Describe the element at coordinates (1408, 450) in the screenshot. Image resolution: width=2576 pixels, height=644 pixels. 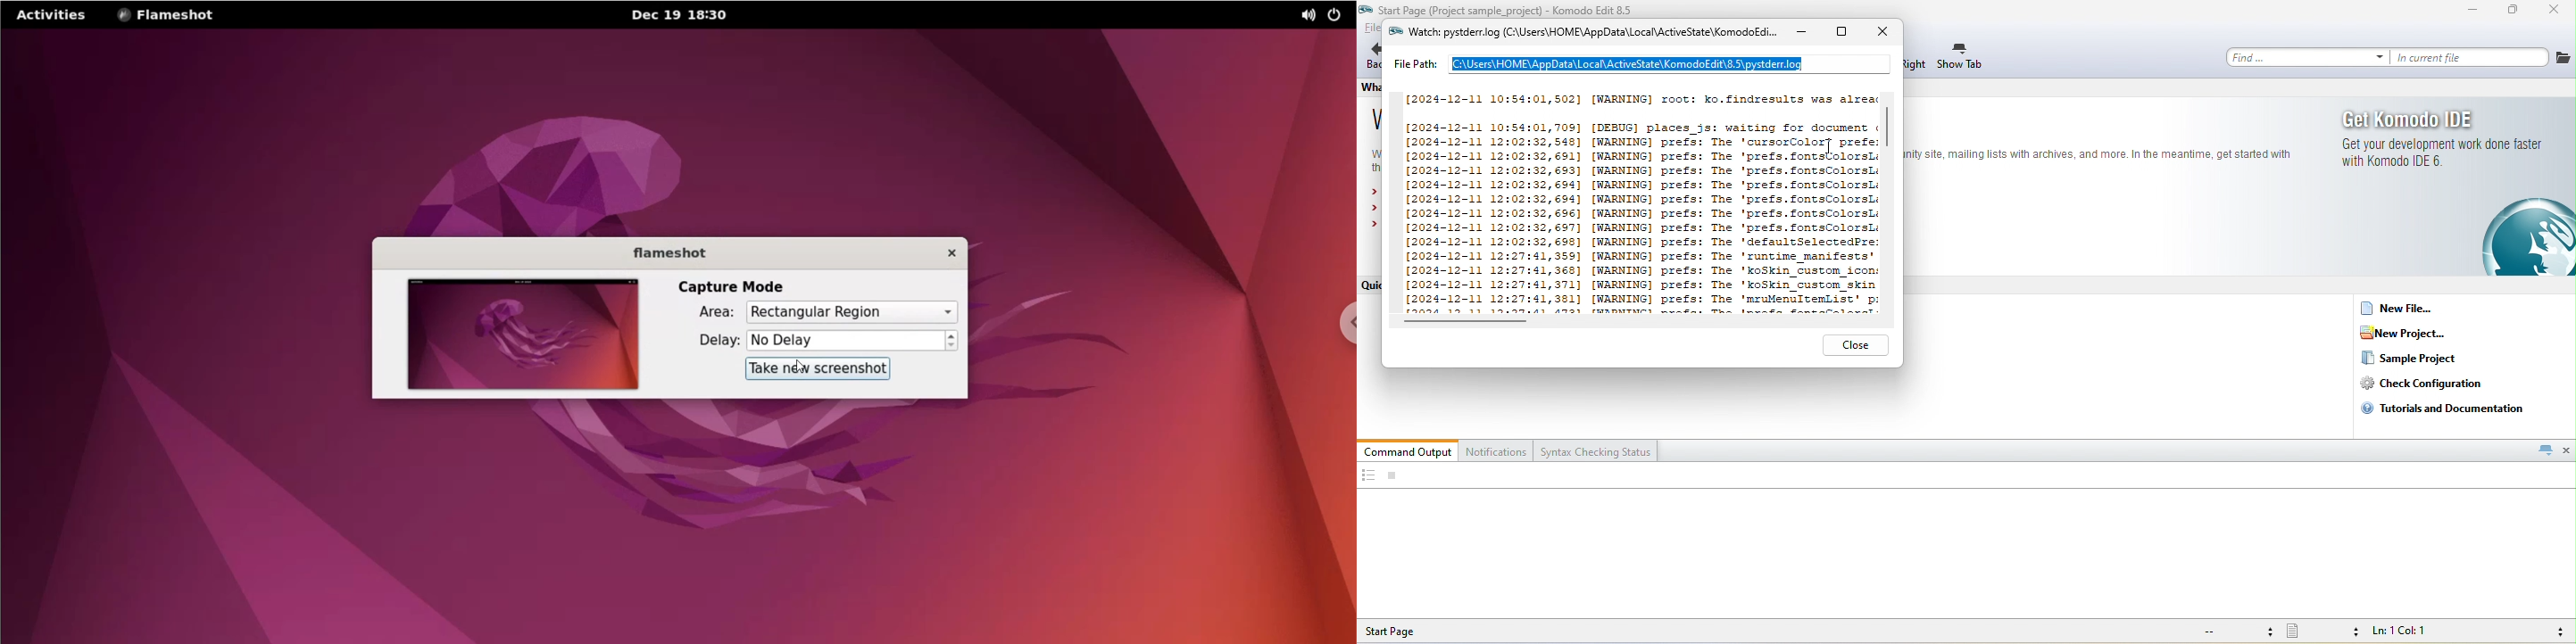
I see `command output` at that location.